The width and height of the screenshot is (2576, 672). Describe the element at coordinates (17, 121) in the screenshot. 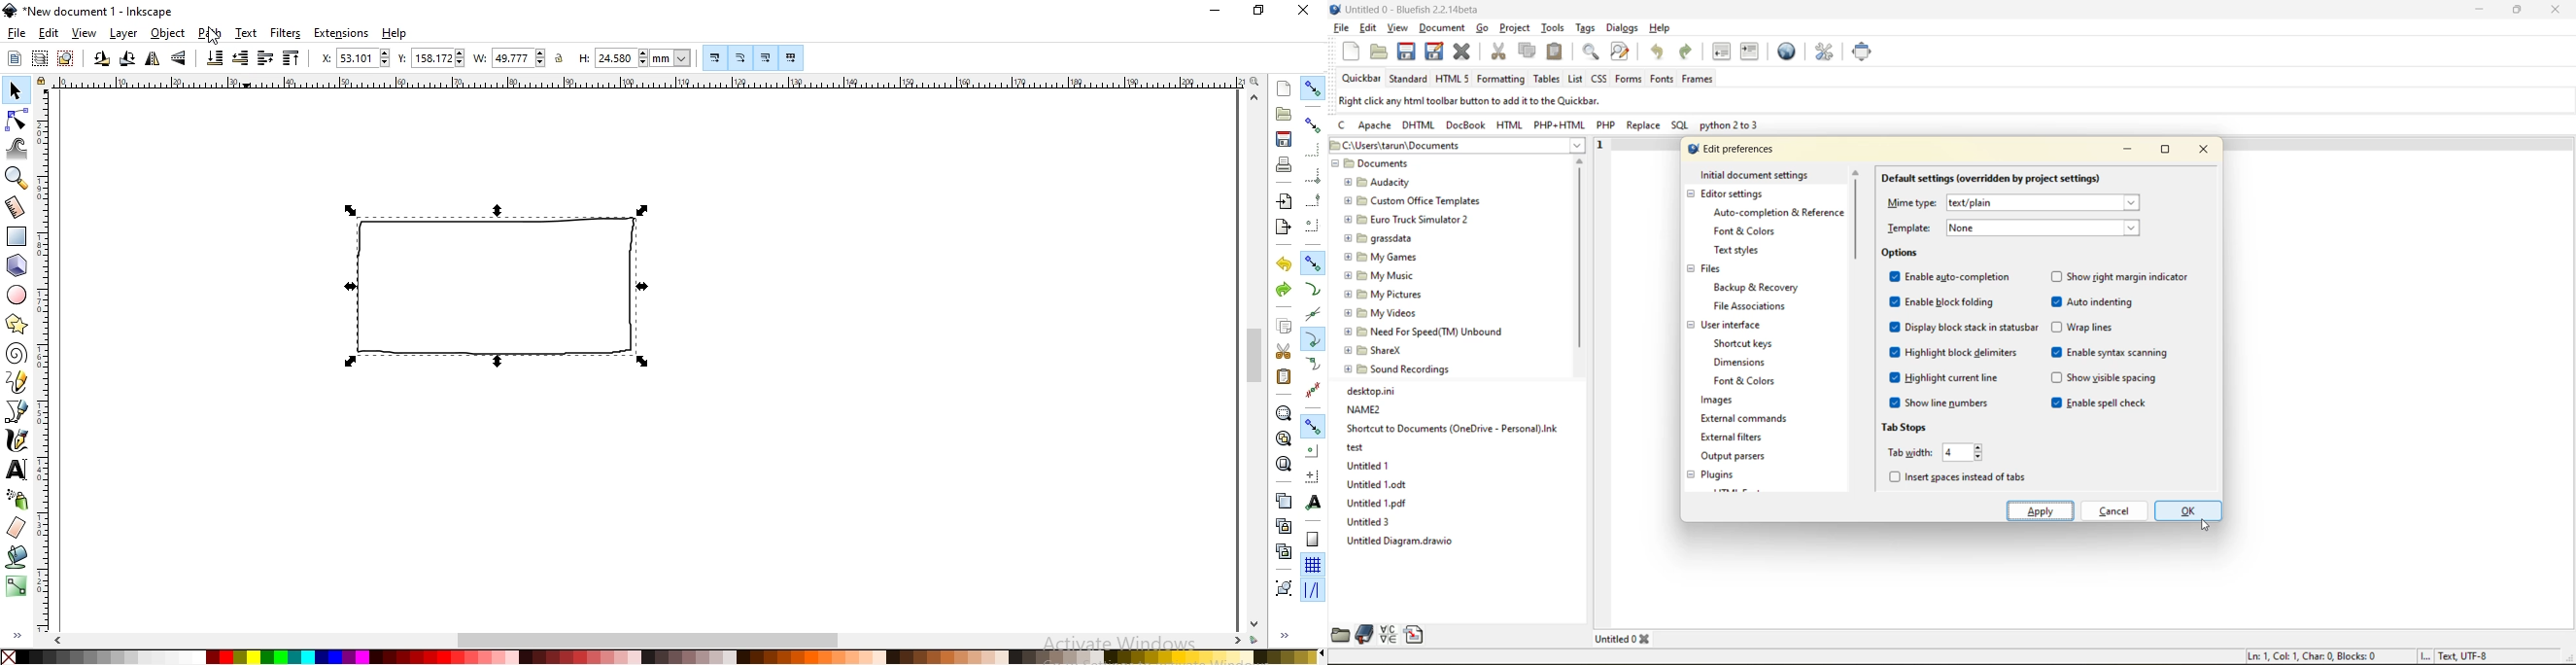

I see `edit paths by nodes` at that location.